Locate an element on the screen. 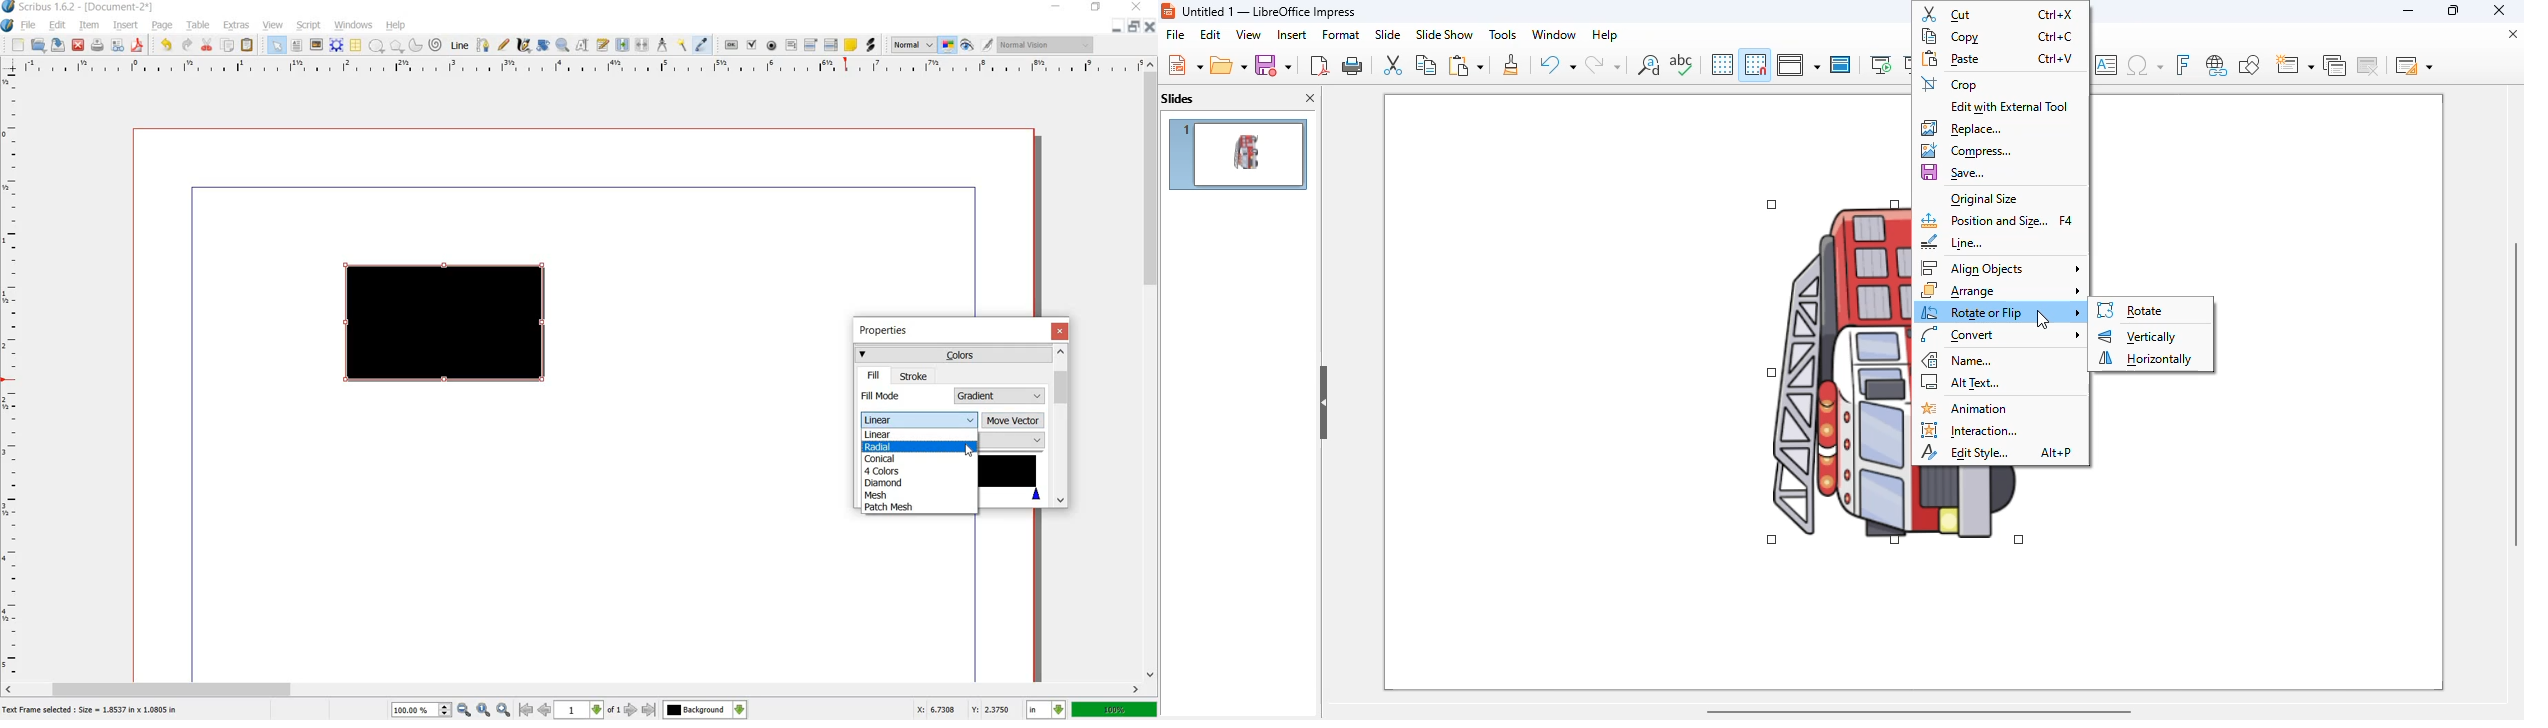 The image size is (2548, 728). find and replace is located at coordinates (1648, 64).